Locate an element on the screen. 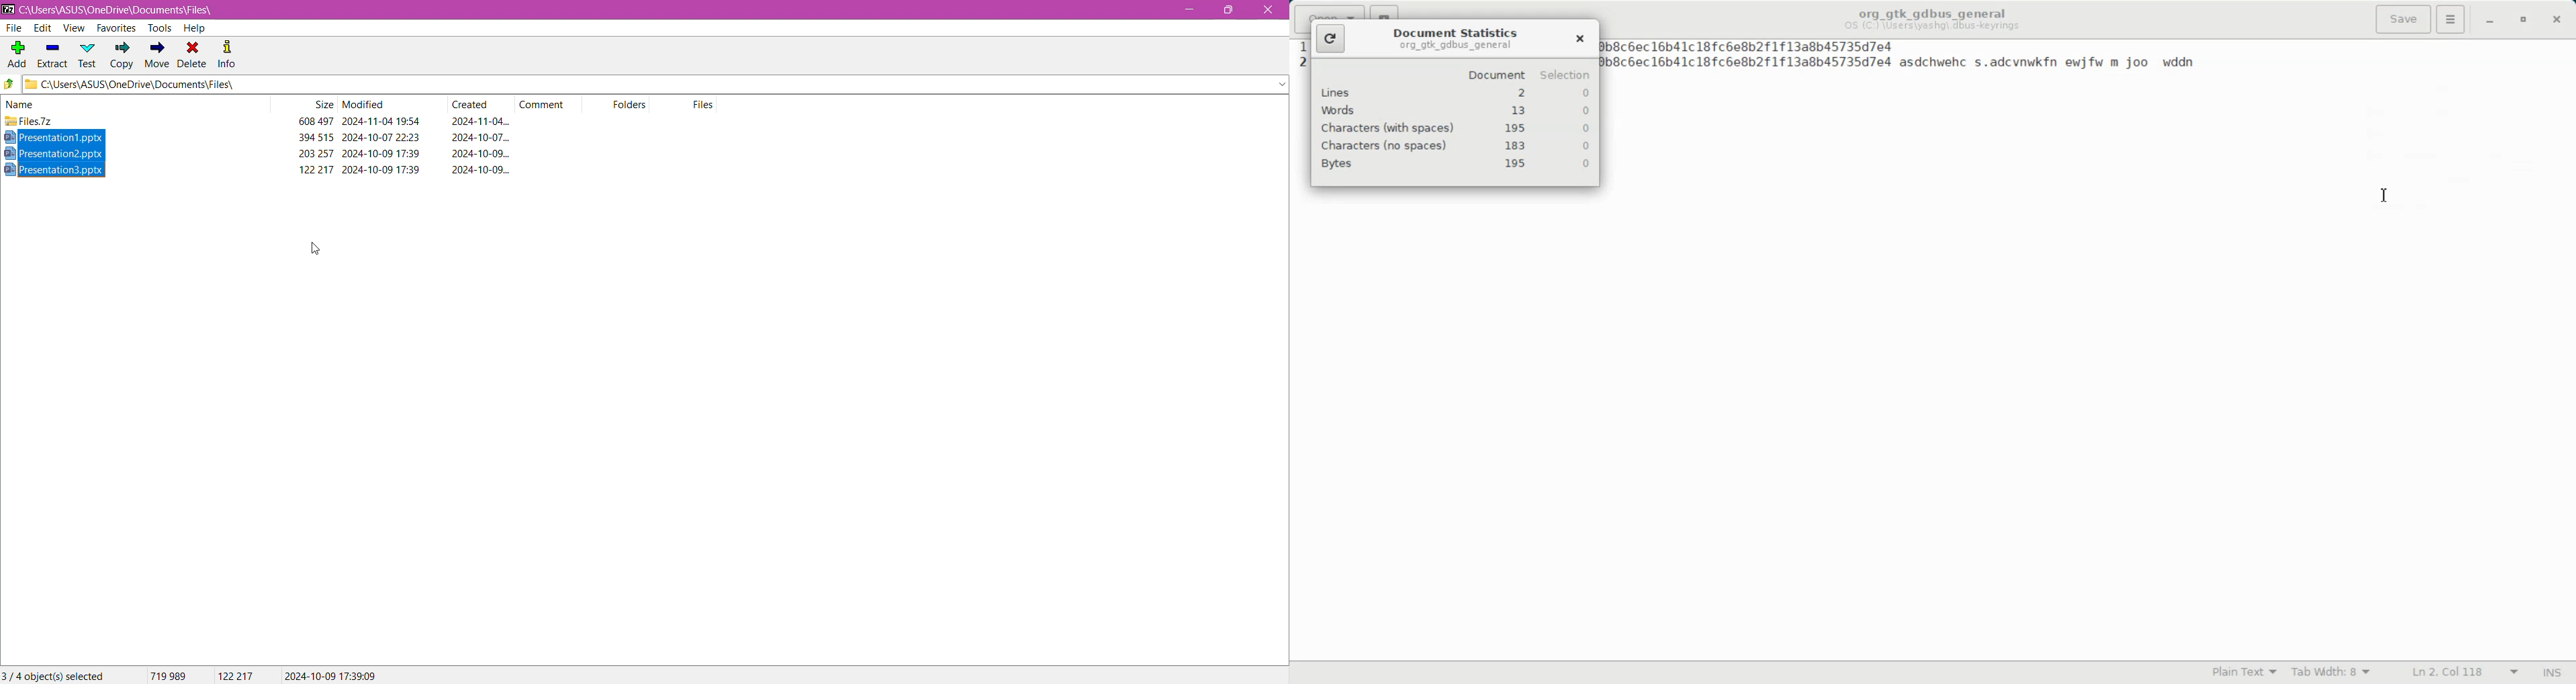 The image size is (2576, 700). Name is located at coordinates (33, 104).